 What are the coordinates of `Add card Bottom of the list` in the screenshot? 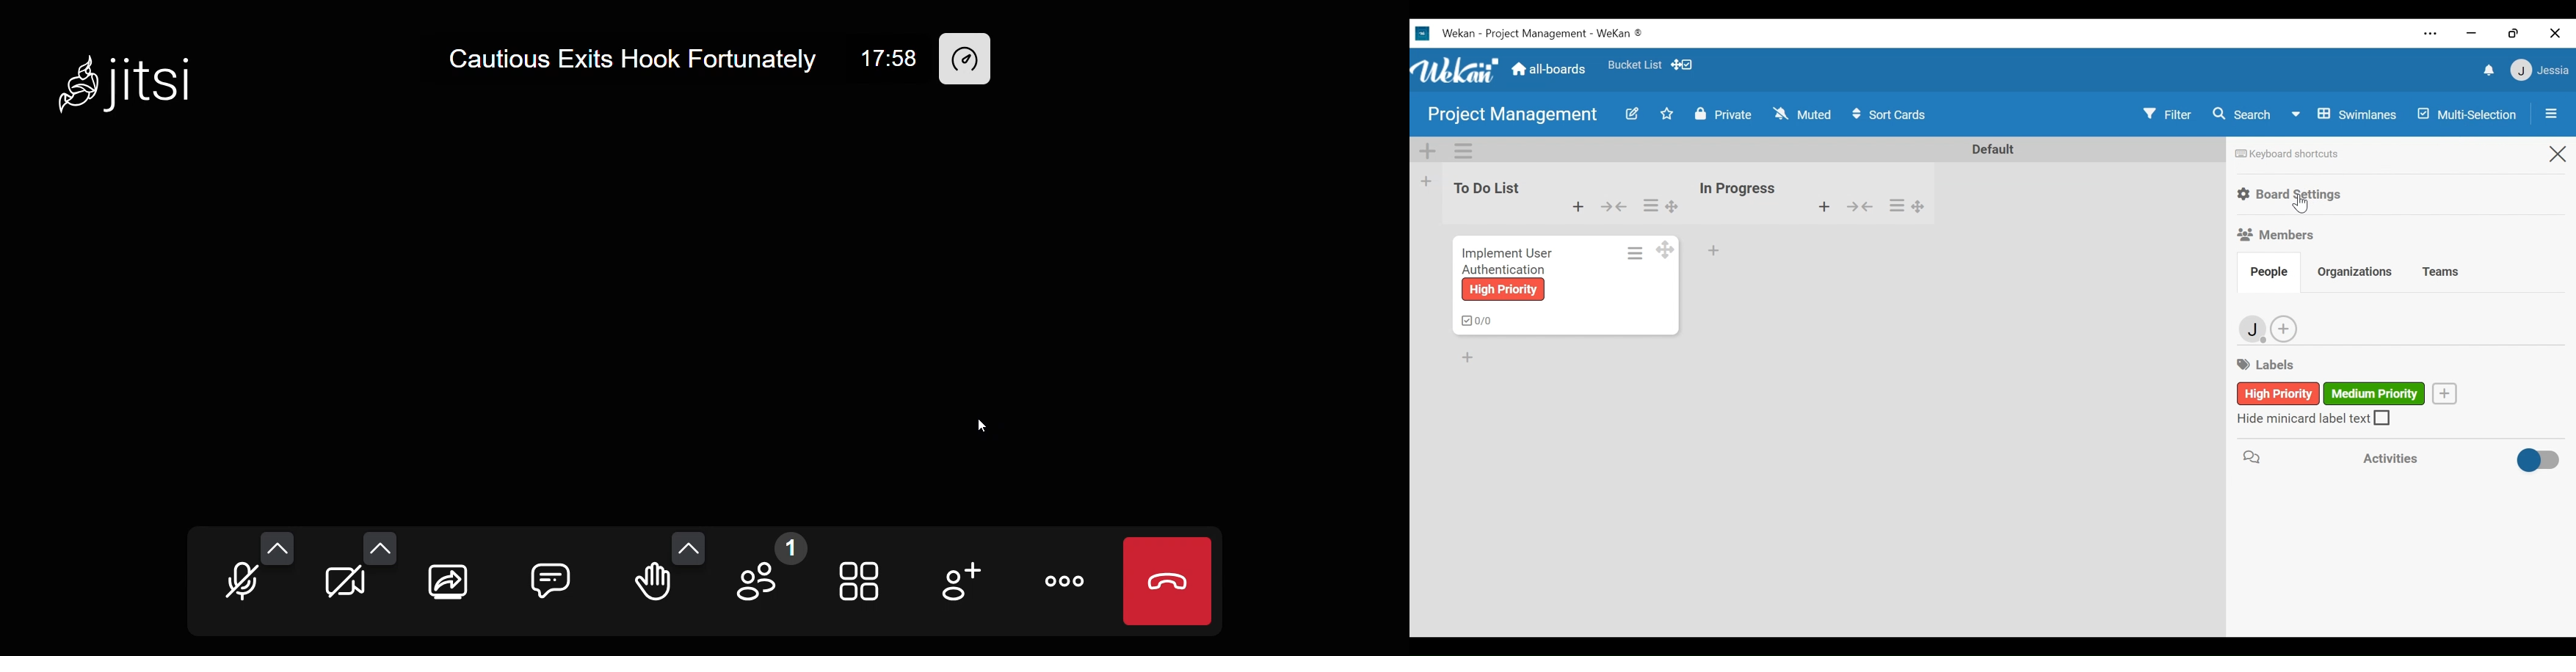 It's located at (1713, 248).